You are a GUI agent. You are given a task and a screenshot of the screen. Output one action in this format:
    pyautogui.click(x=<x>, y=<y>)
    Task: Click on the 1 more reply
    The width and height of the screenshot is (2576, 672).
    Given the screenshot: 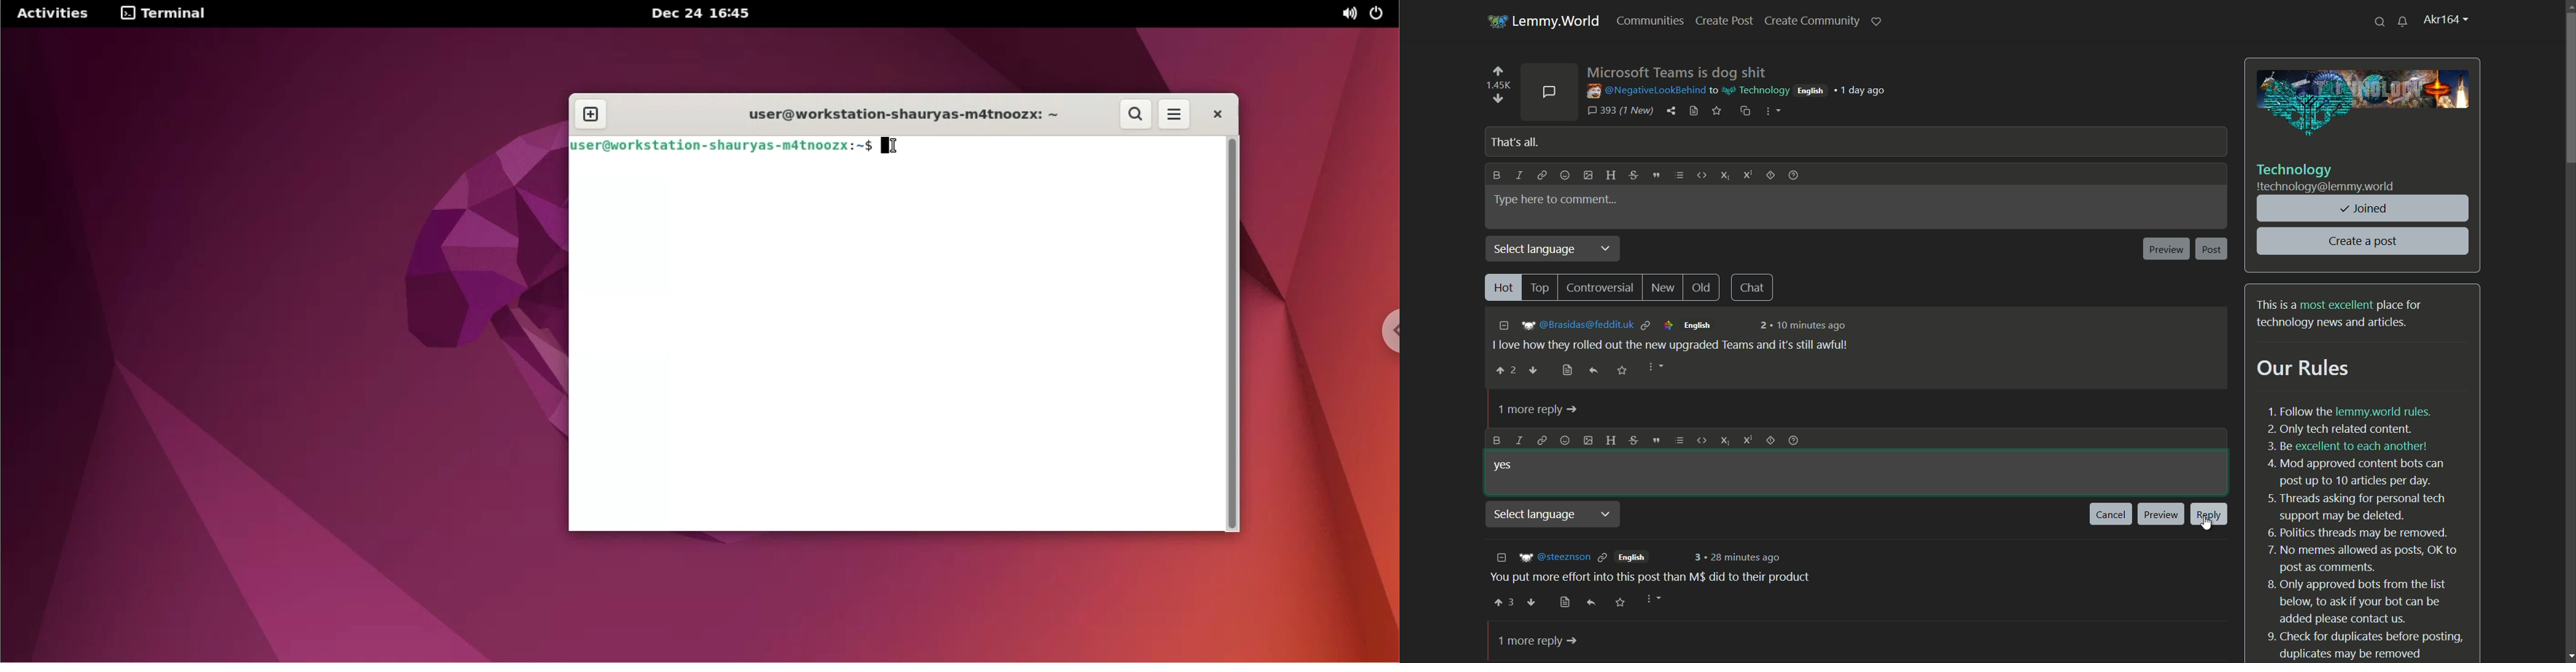 What is the action you would take?
    pyautogui.click(x=1539, y=411)
    